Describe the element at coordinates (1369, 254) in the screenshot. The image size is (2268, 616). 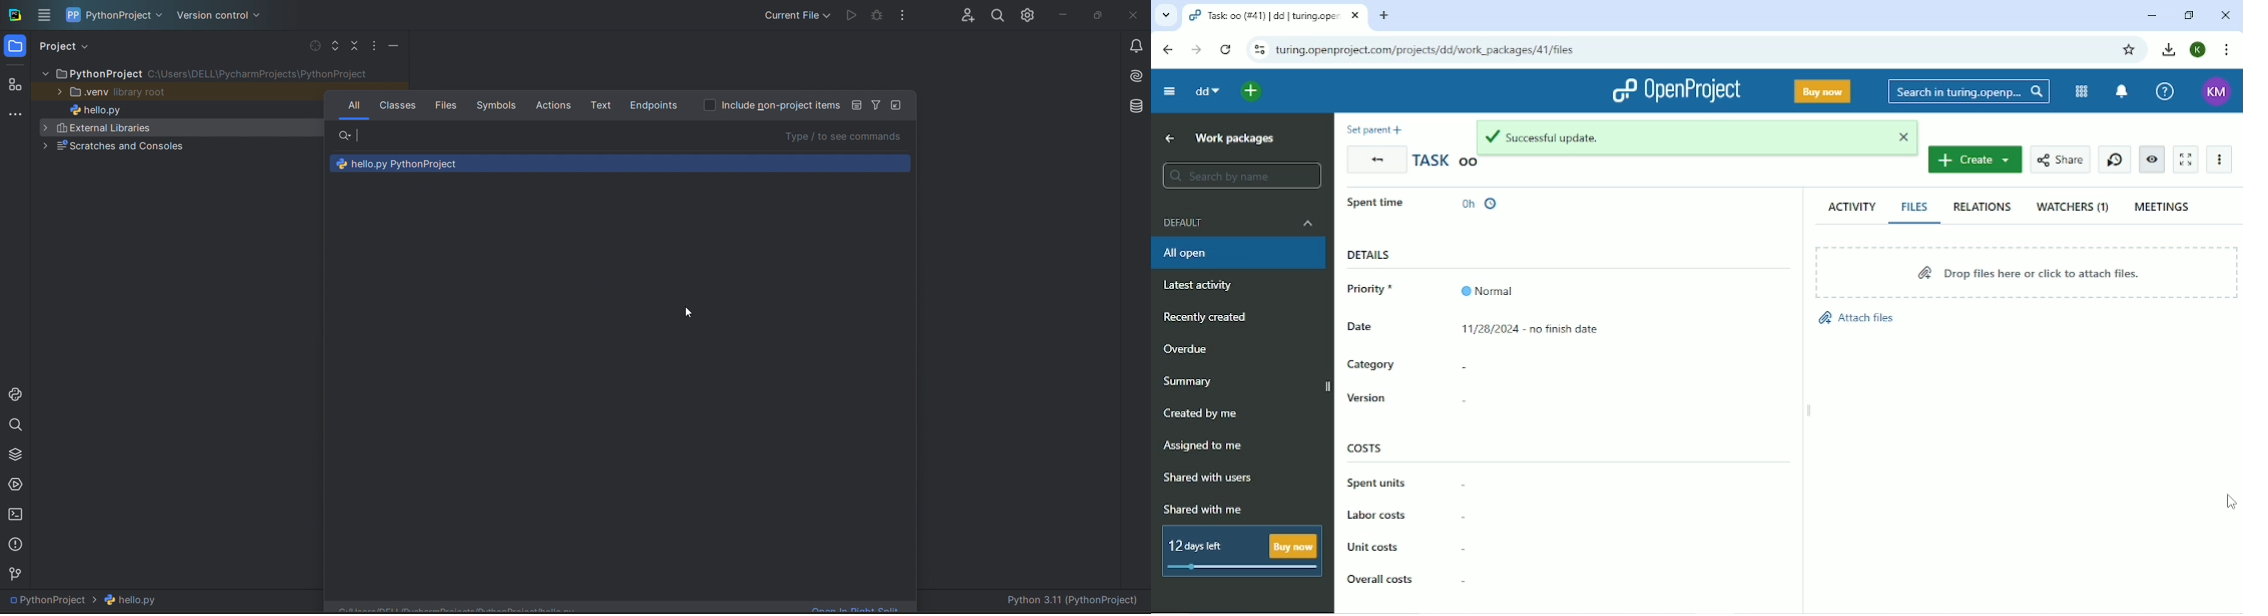
I see `Details` at that location.